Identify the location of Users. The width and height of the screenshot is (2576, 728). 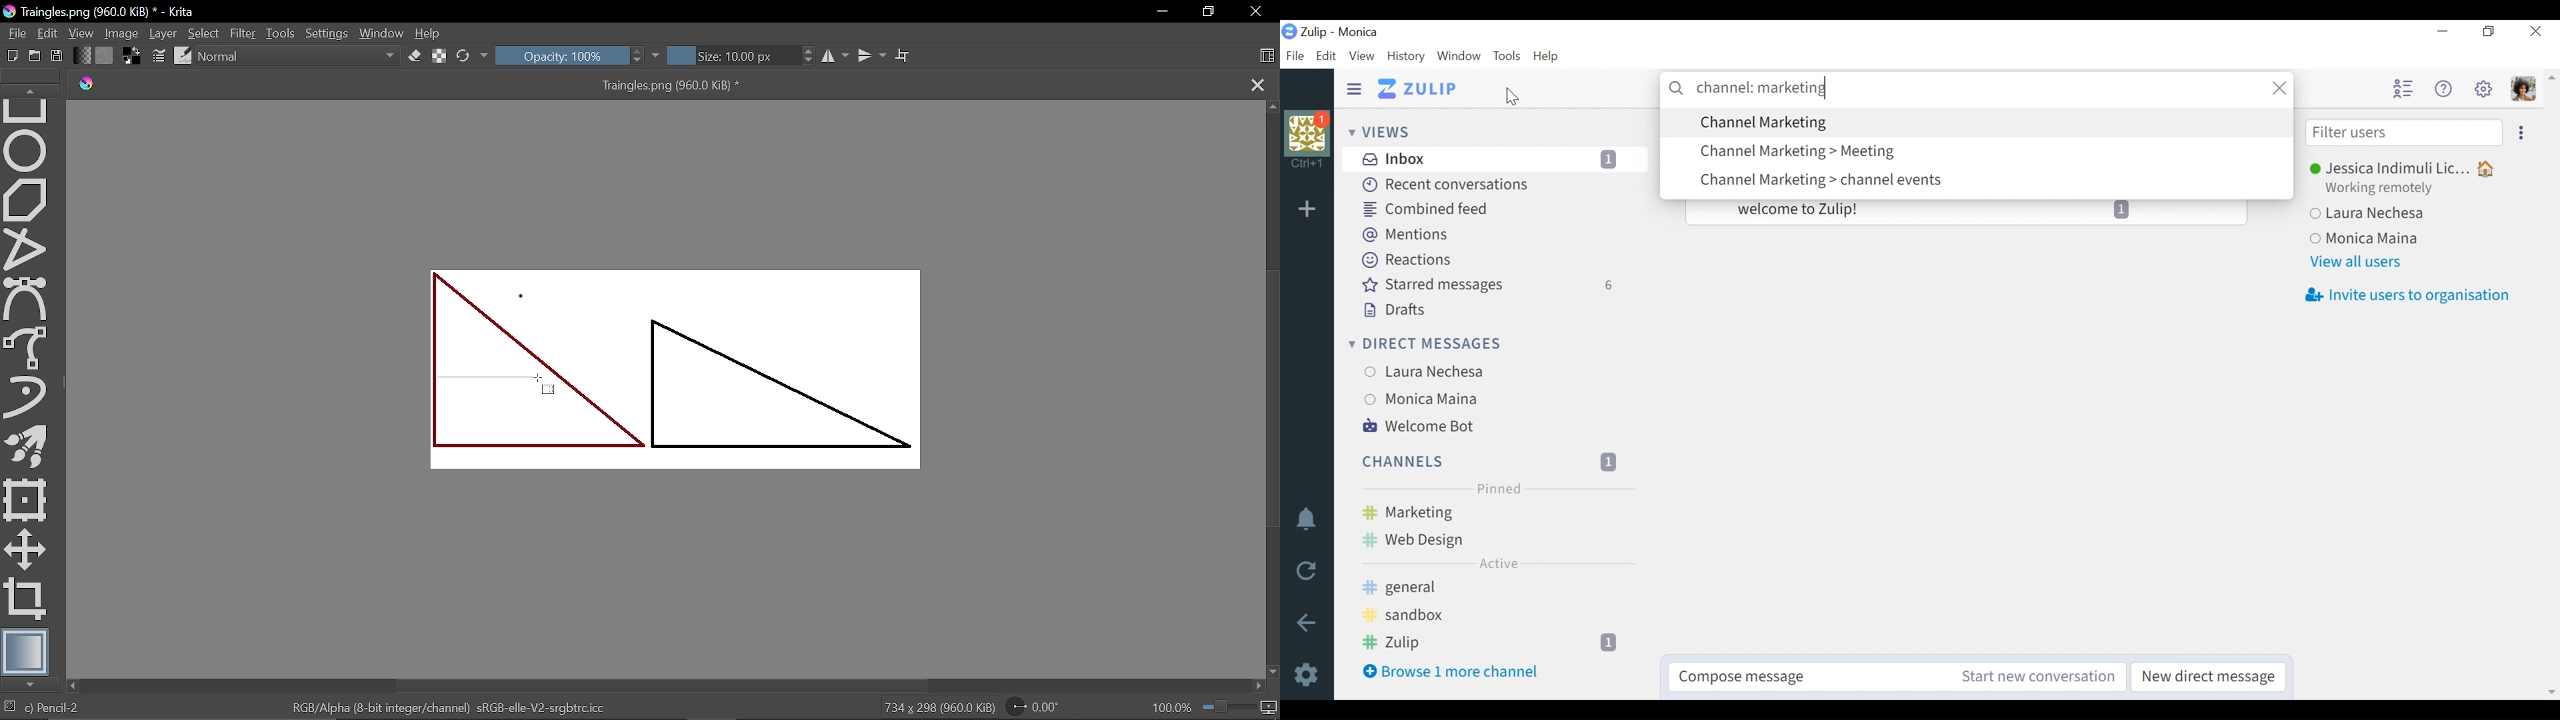
(2403, 212).